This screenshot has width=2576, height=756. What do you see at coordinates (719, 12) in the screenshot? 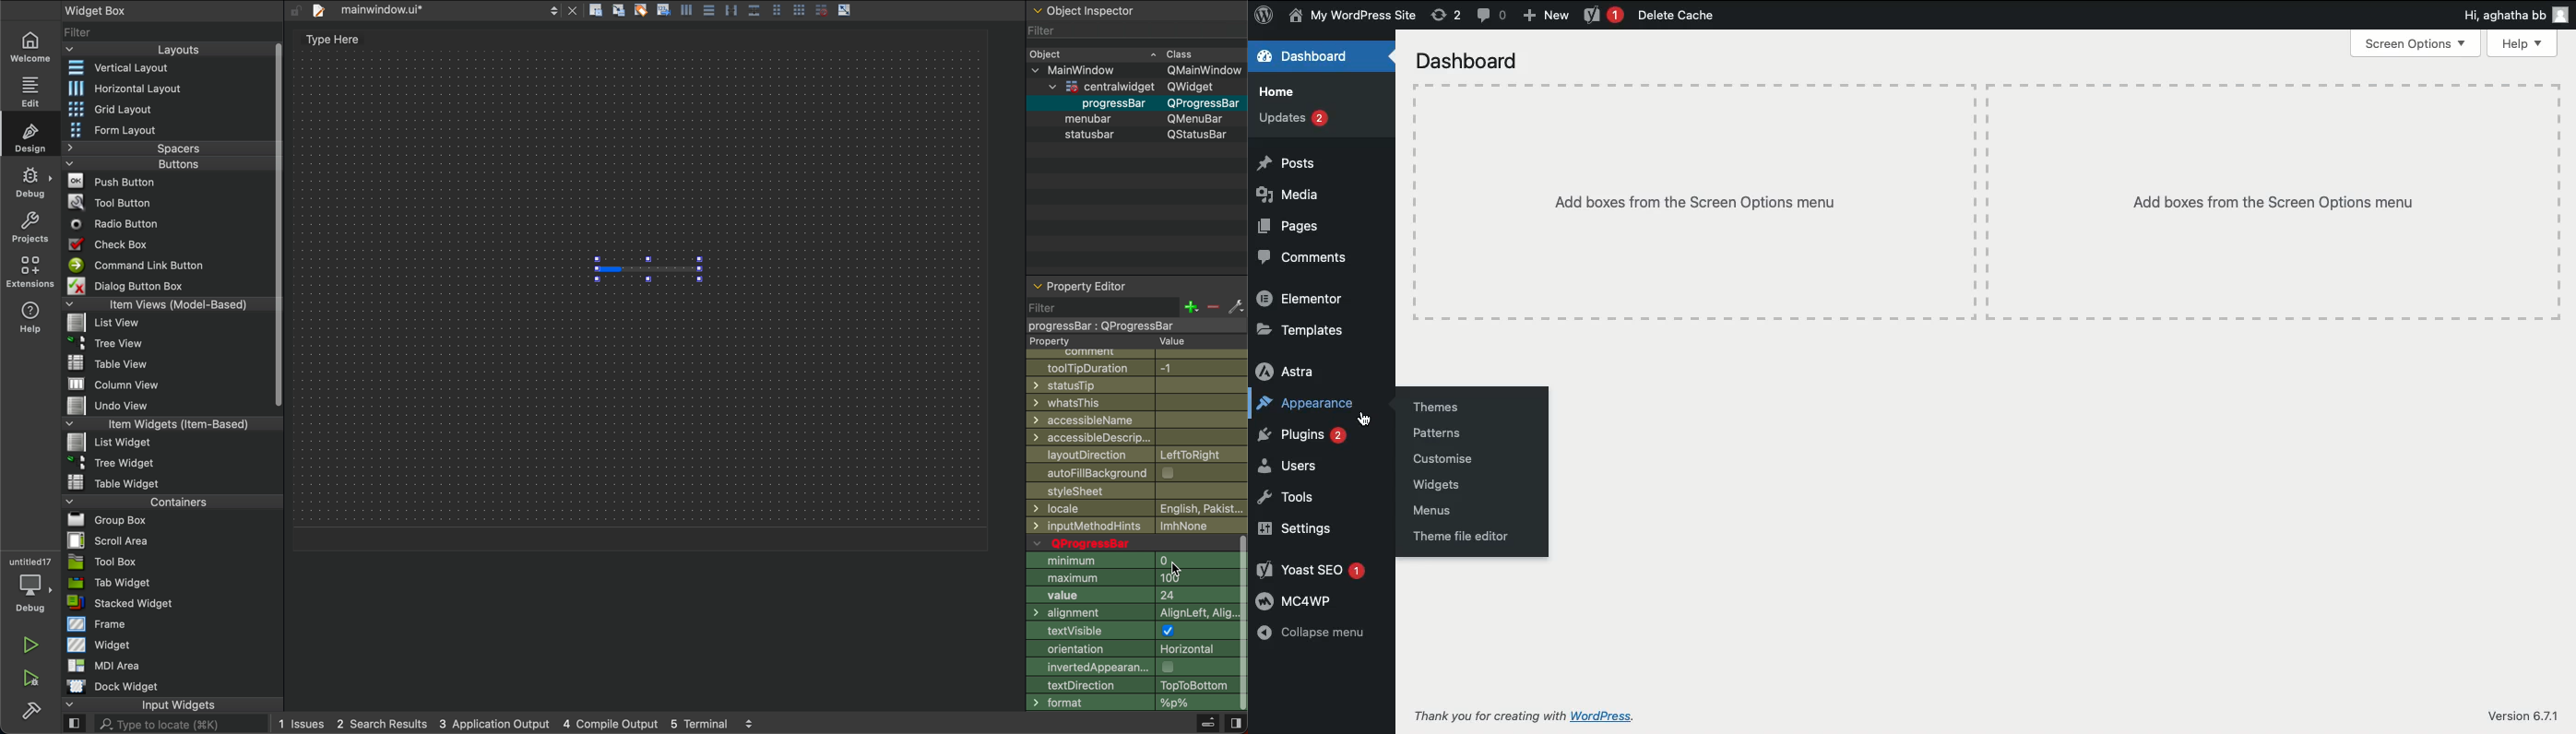
I see `layout actions buttons` at bounding box center [719, 12].